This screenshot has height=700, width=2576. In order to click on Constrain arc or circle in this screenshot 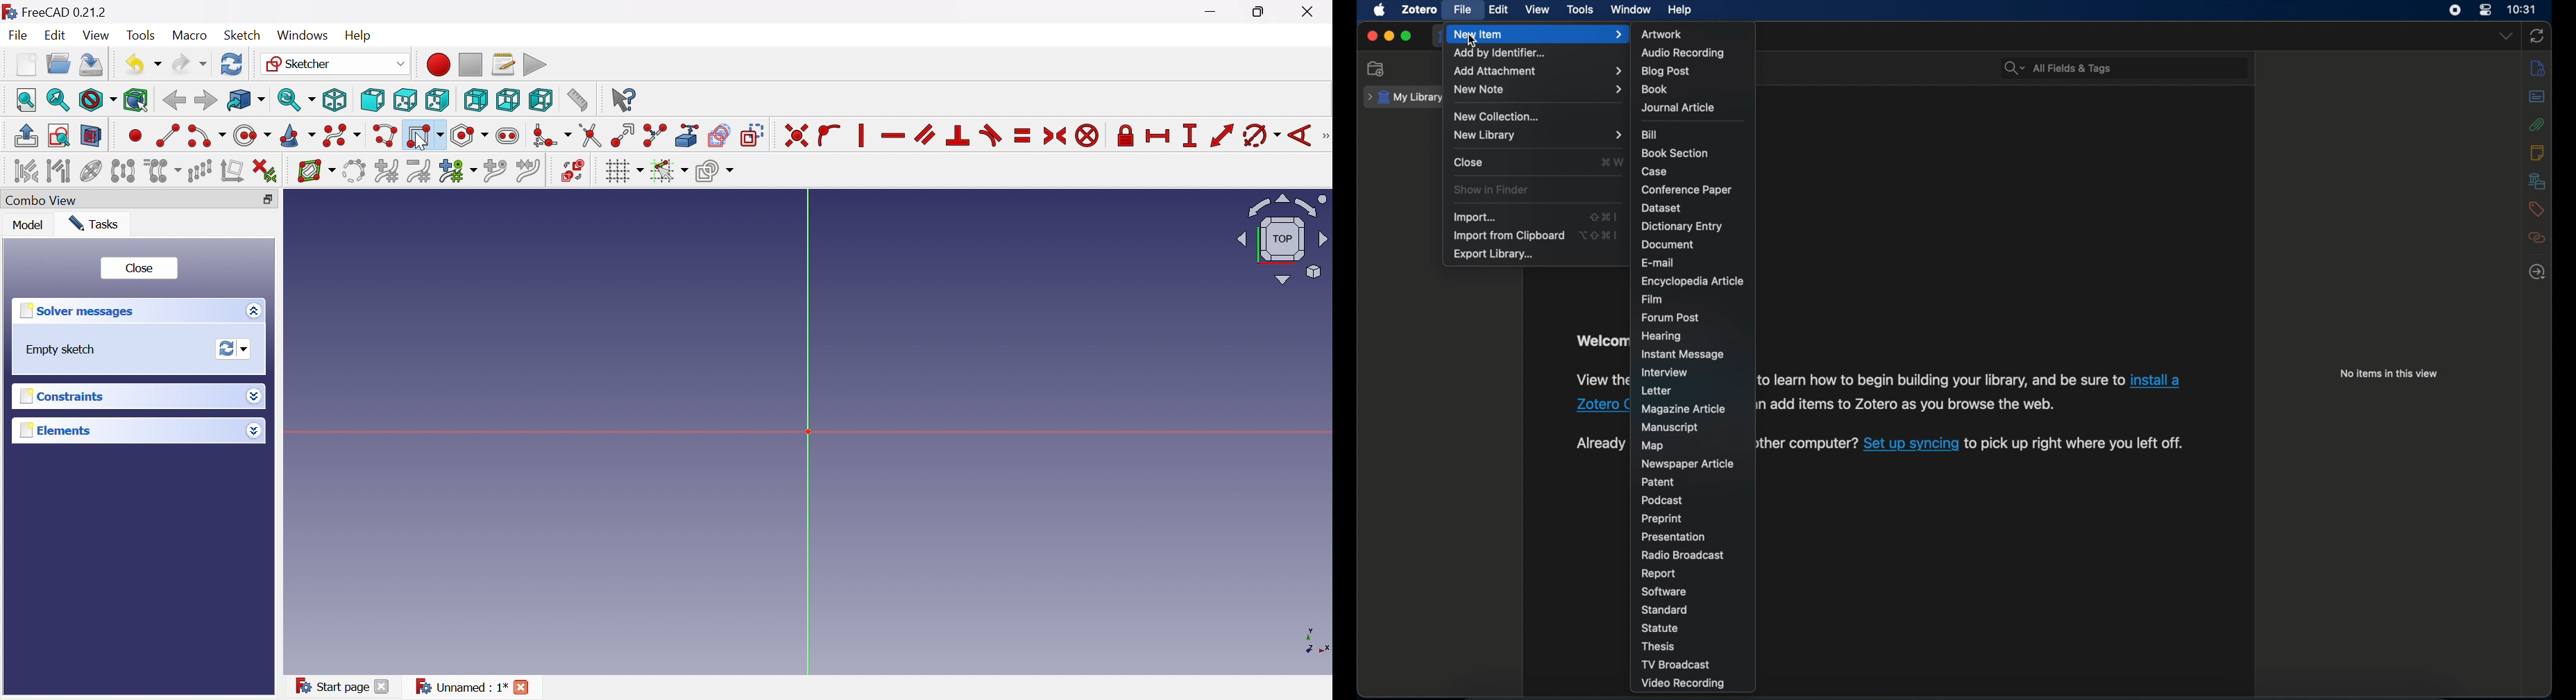, I will do `click(1261, 137)`.